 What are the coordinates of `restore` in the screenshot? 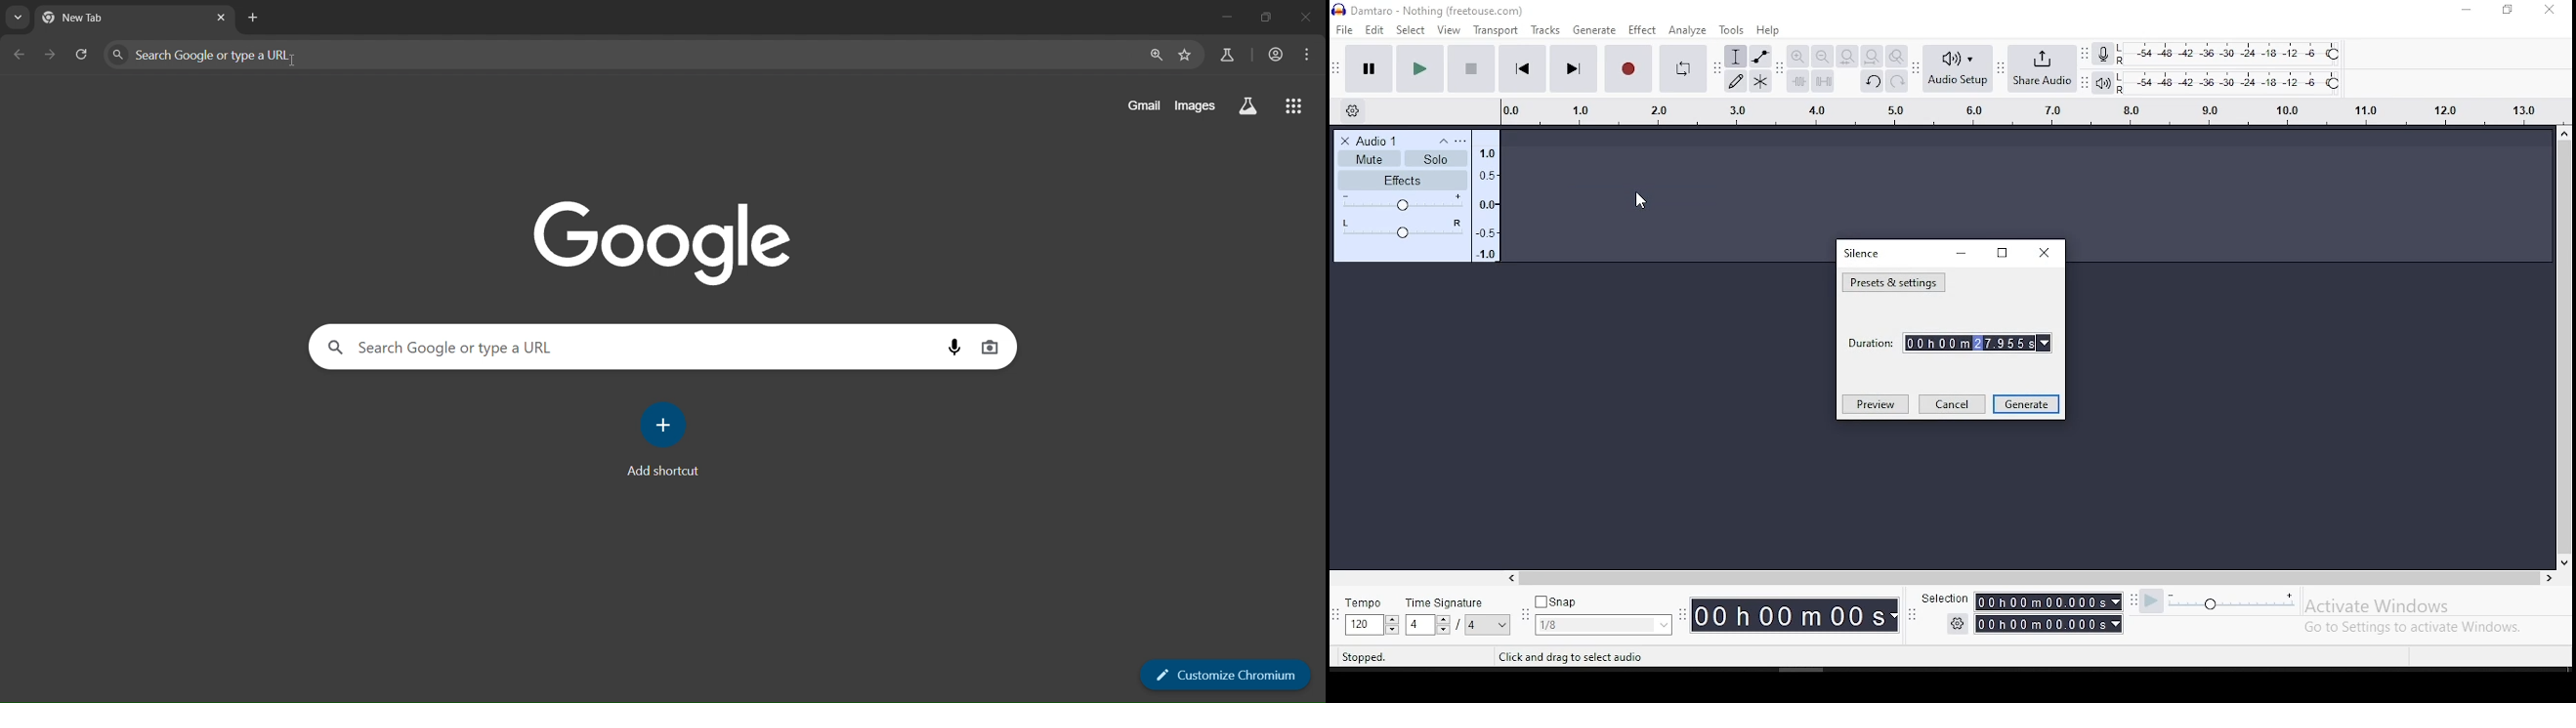 It's located at (2510, 10).